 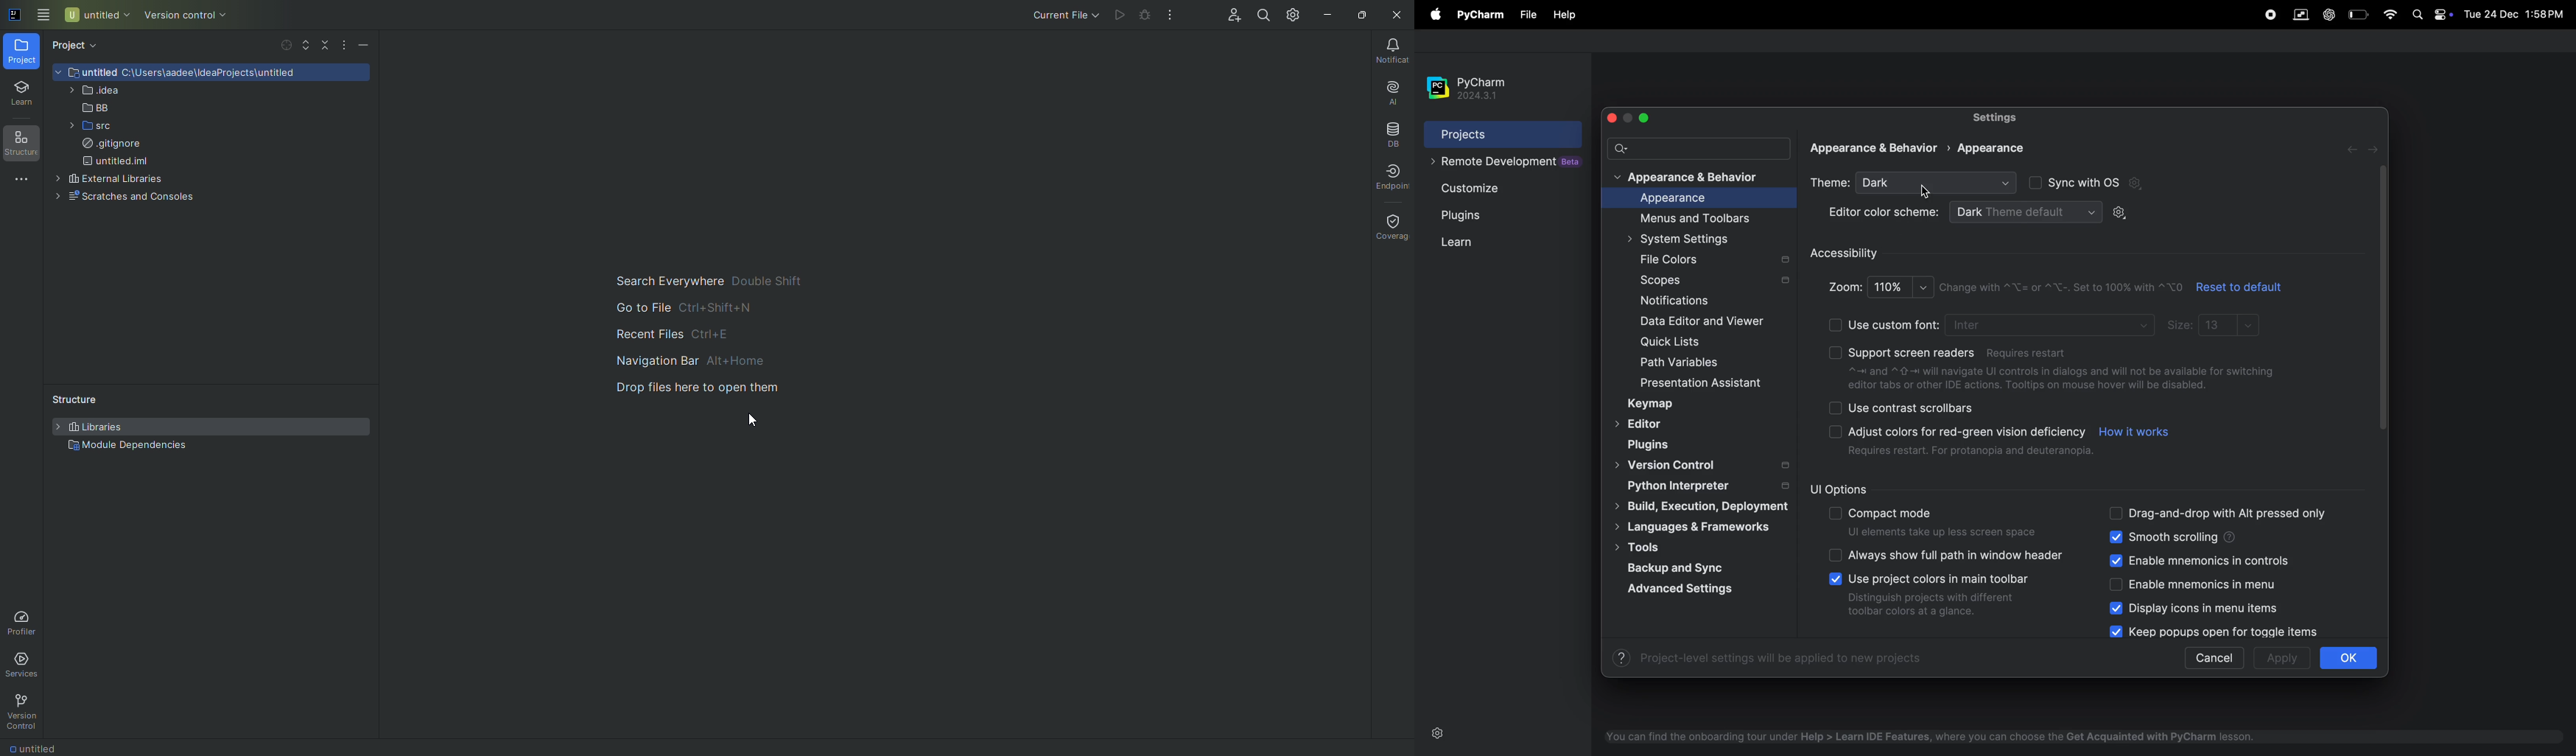 What do you see at coordinates (1392, 178) in the screenshot?
I see `Endpoint` at bounding box center [1392, 178].